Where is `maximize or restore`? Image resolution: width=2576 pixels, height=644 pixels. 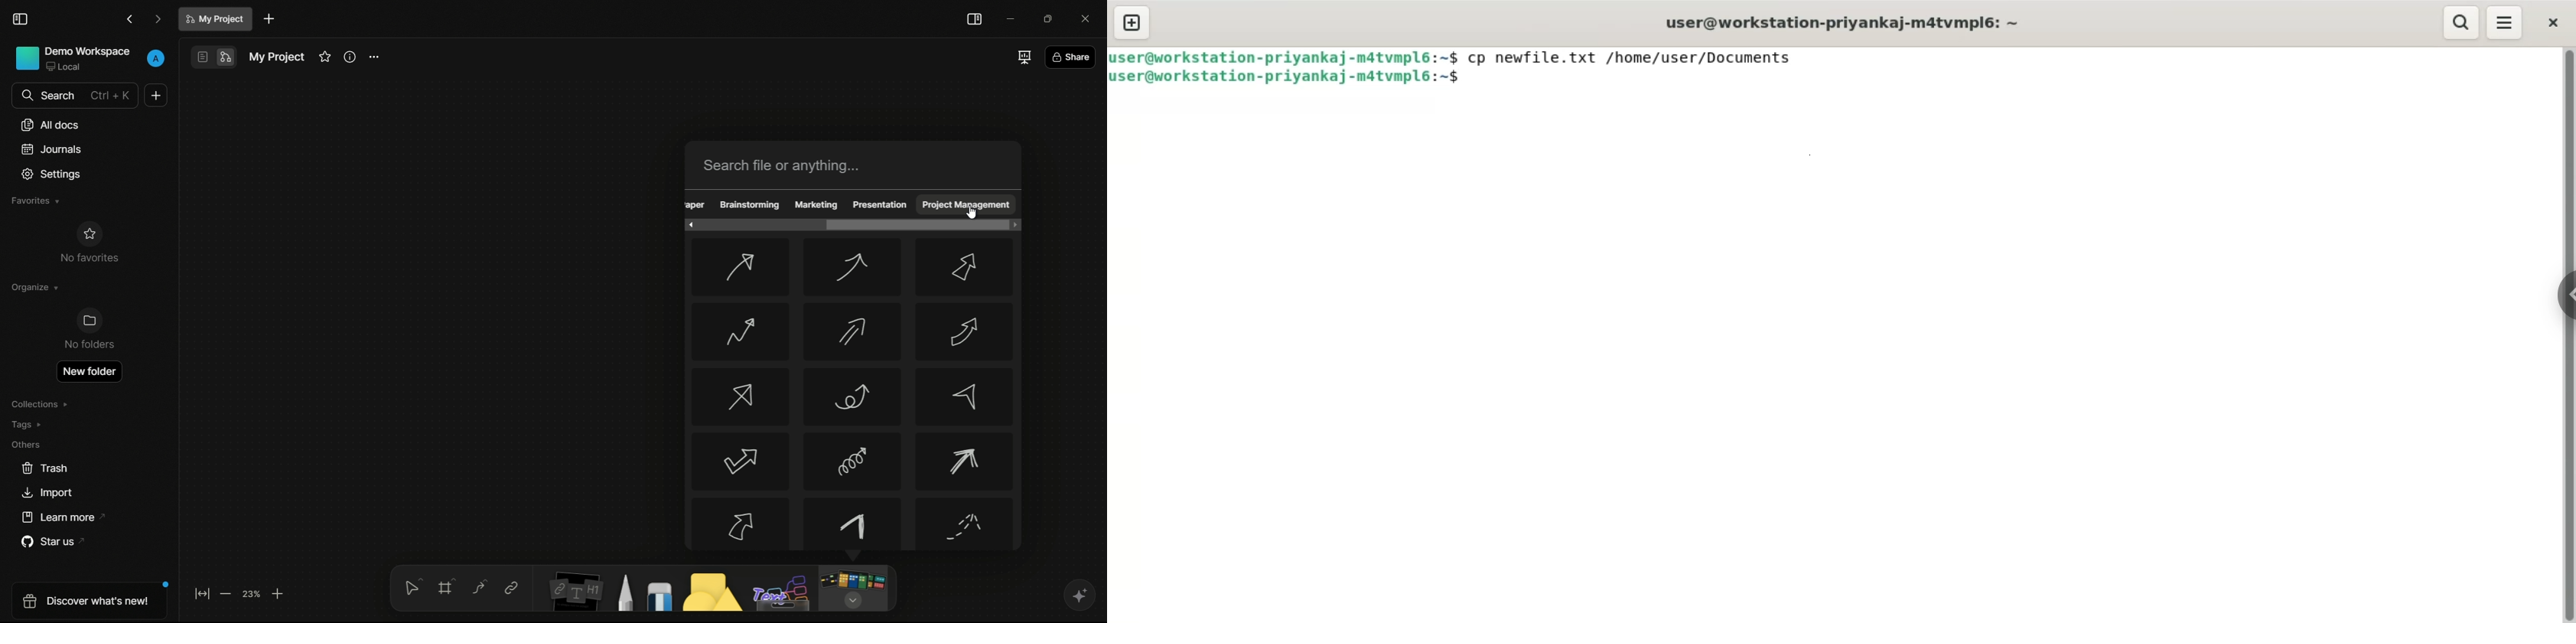 maximize or restore is located at coordinates (1052, 18).